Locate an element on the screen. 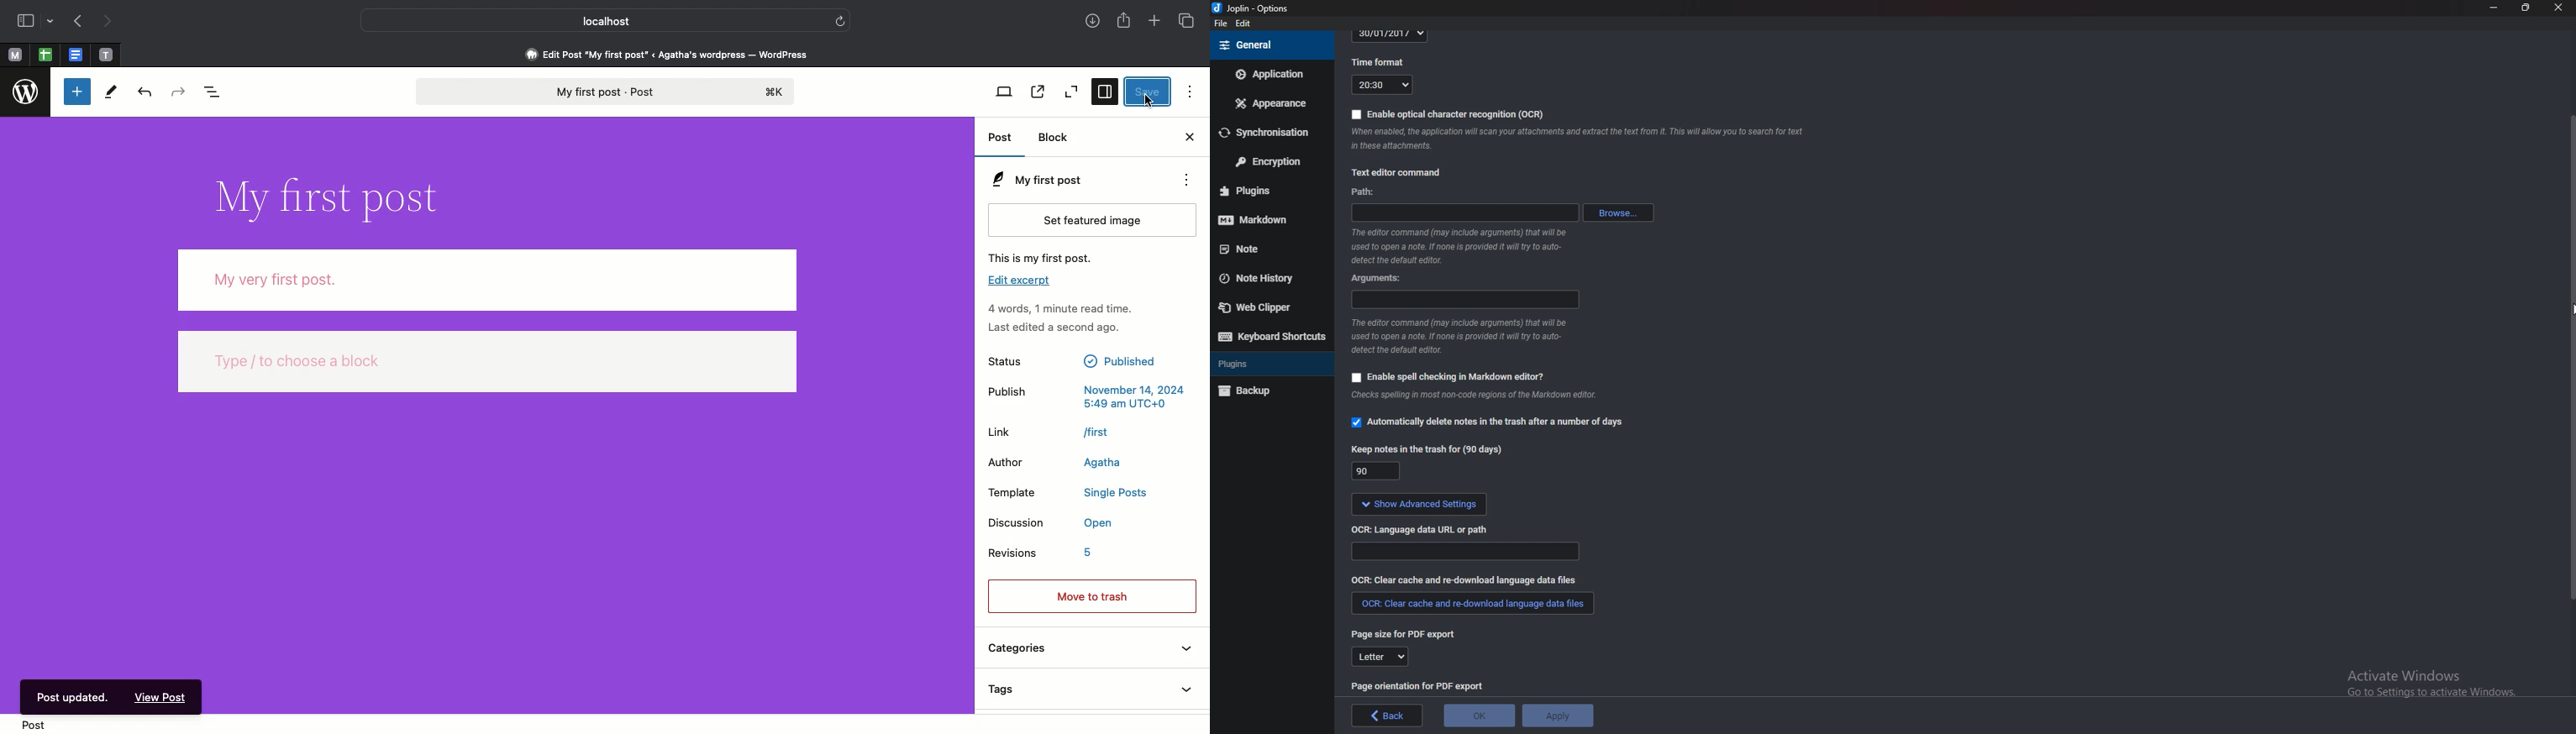  Note history is located at coordinates (1263, 280).